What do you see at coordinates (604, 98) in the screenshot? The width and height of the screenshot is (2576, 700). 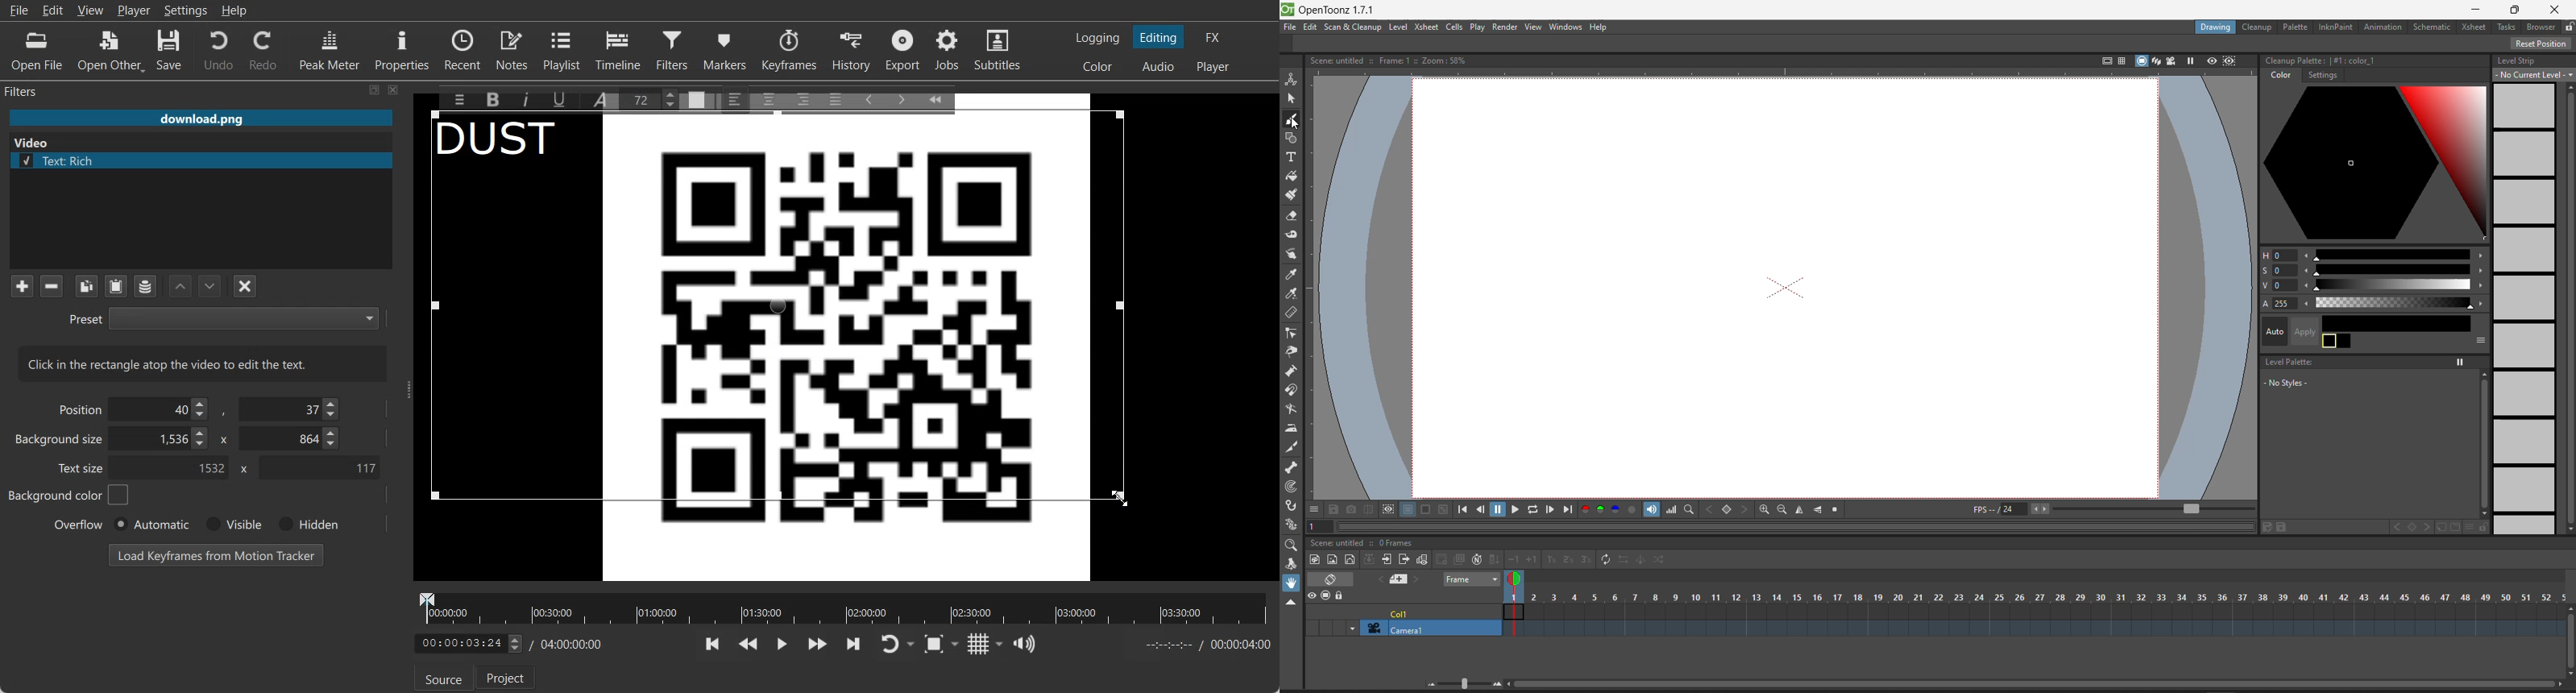 I see `Font` at bounding box center [604, 98].